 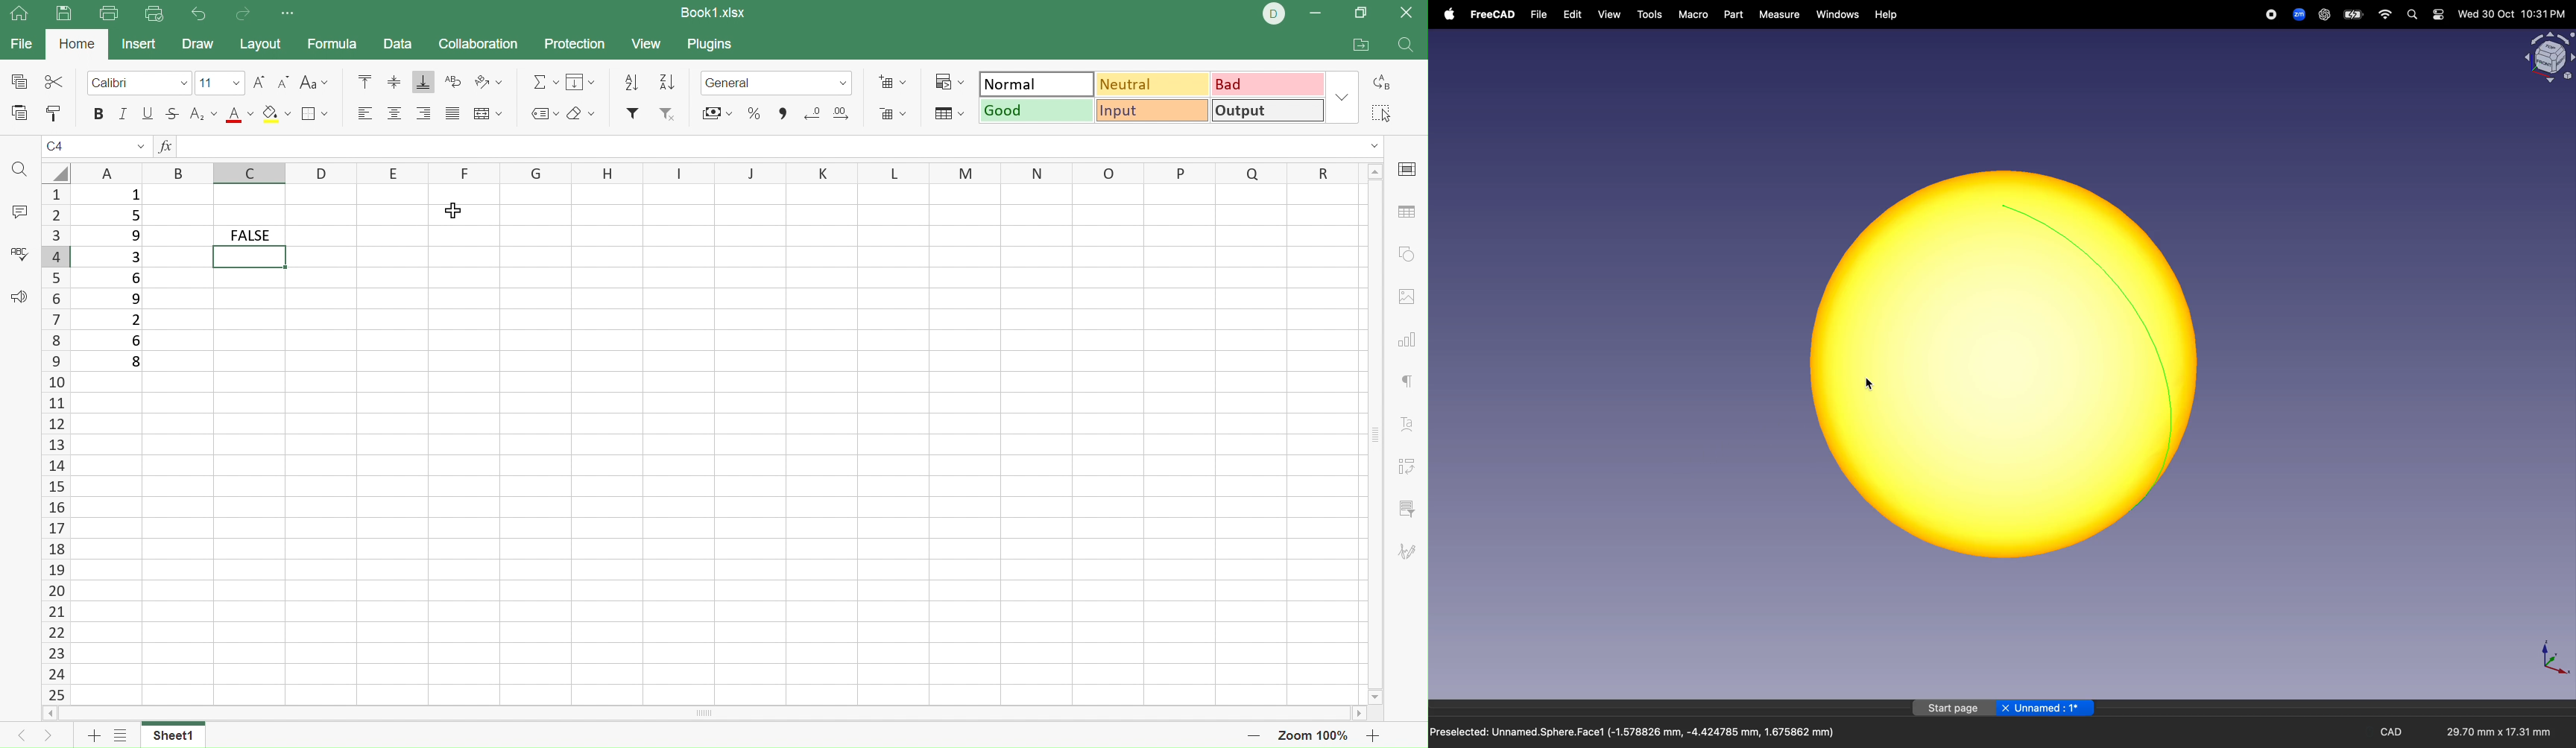 I want to click on Undo, so click(x=198, y=12).